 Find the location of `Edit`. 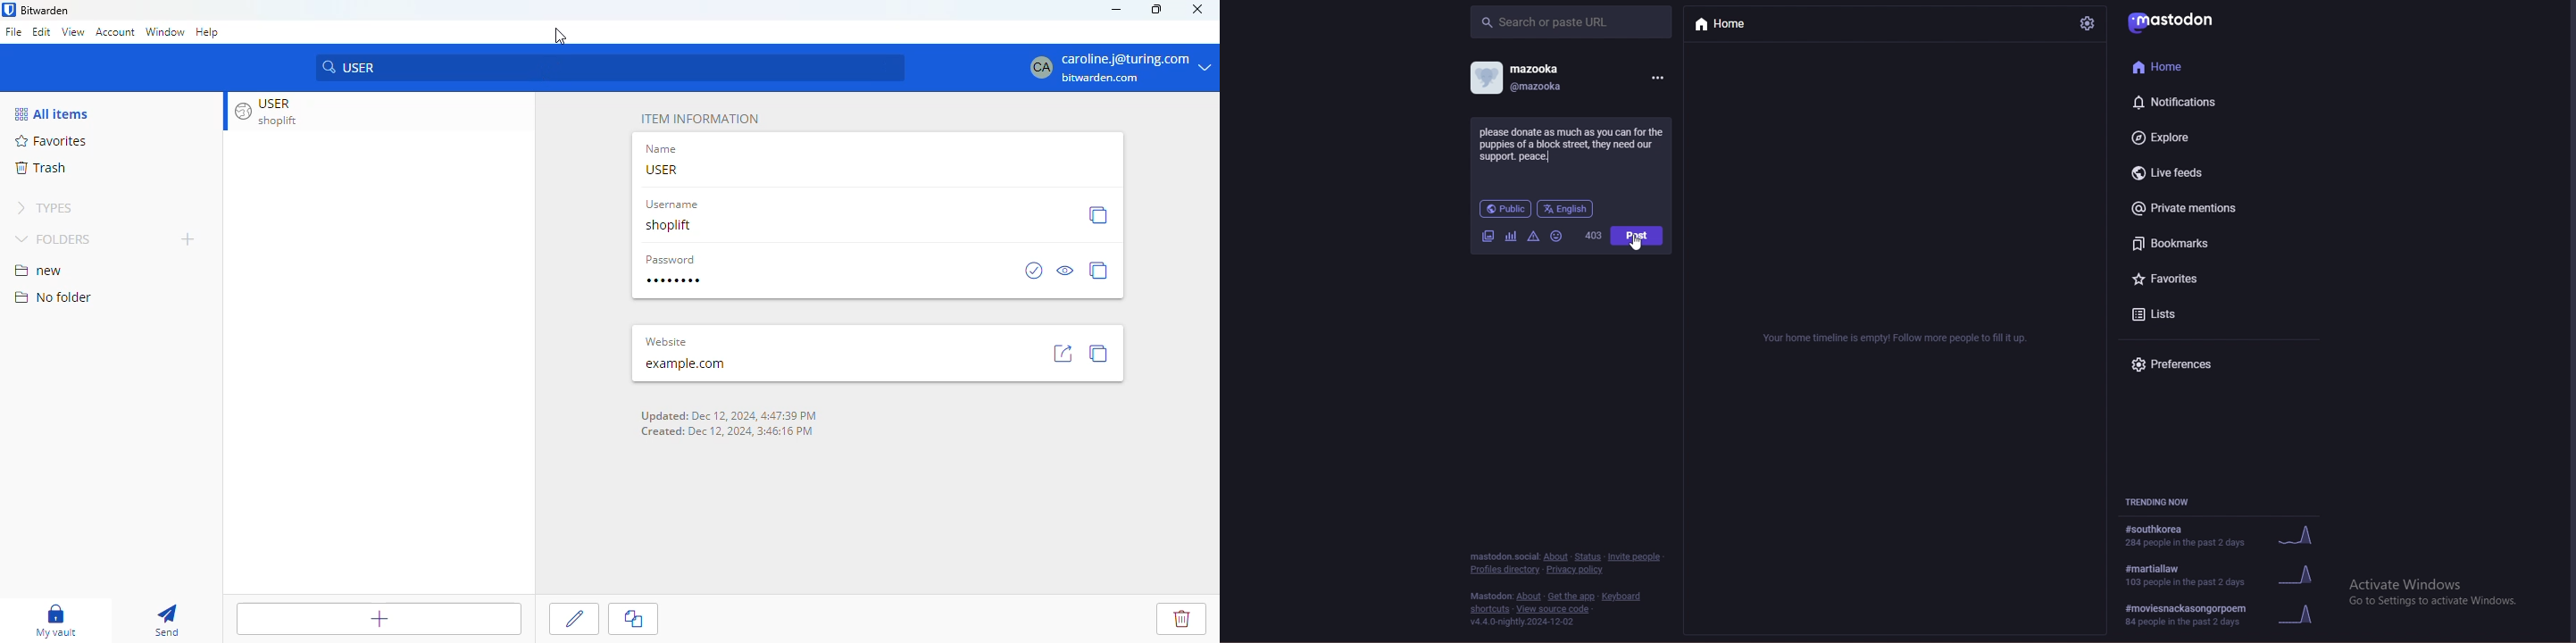

Edit is located at coordinates (572, 617).